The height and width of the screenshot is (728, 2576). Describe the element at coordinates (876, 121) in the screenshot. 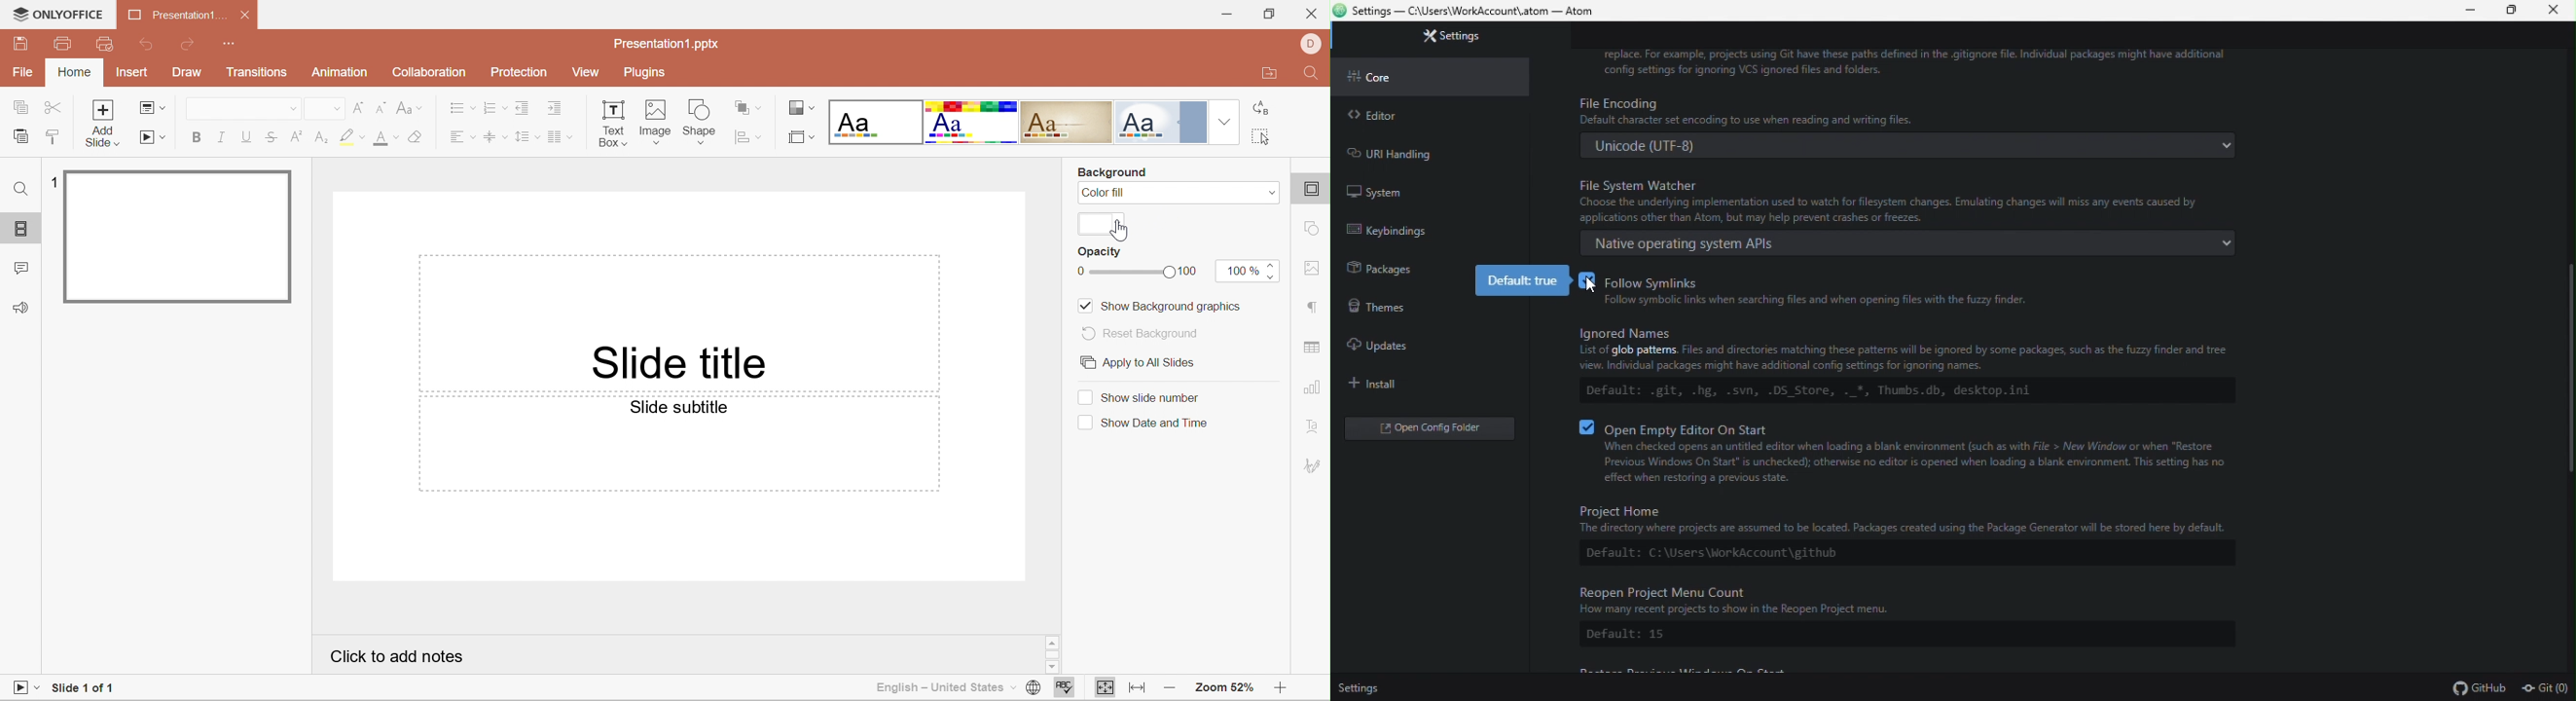

I see `Blank` at that location.